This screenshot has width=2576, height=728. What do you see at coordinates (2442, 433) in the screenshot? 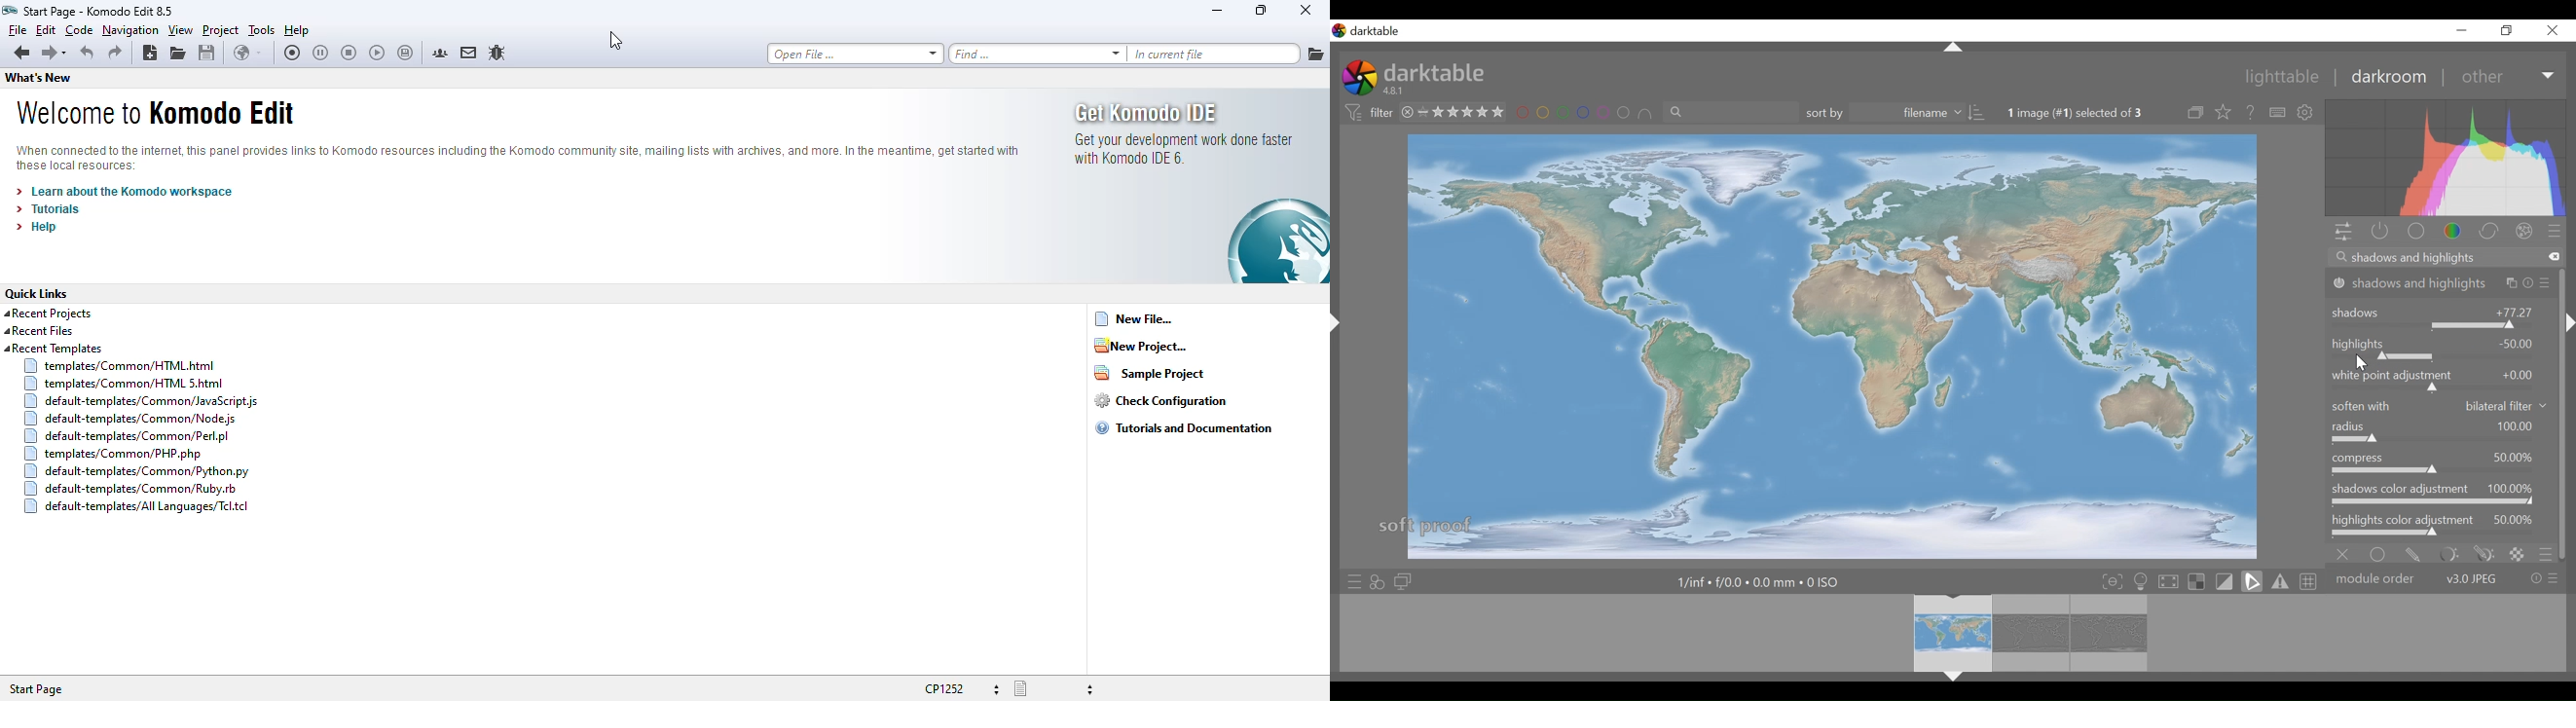
I see `radius` at bounding box center [2442, 433].